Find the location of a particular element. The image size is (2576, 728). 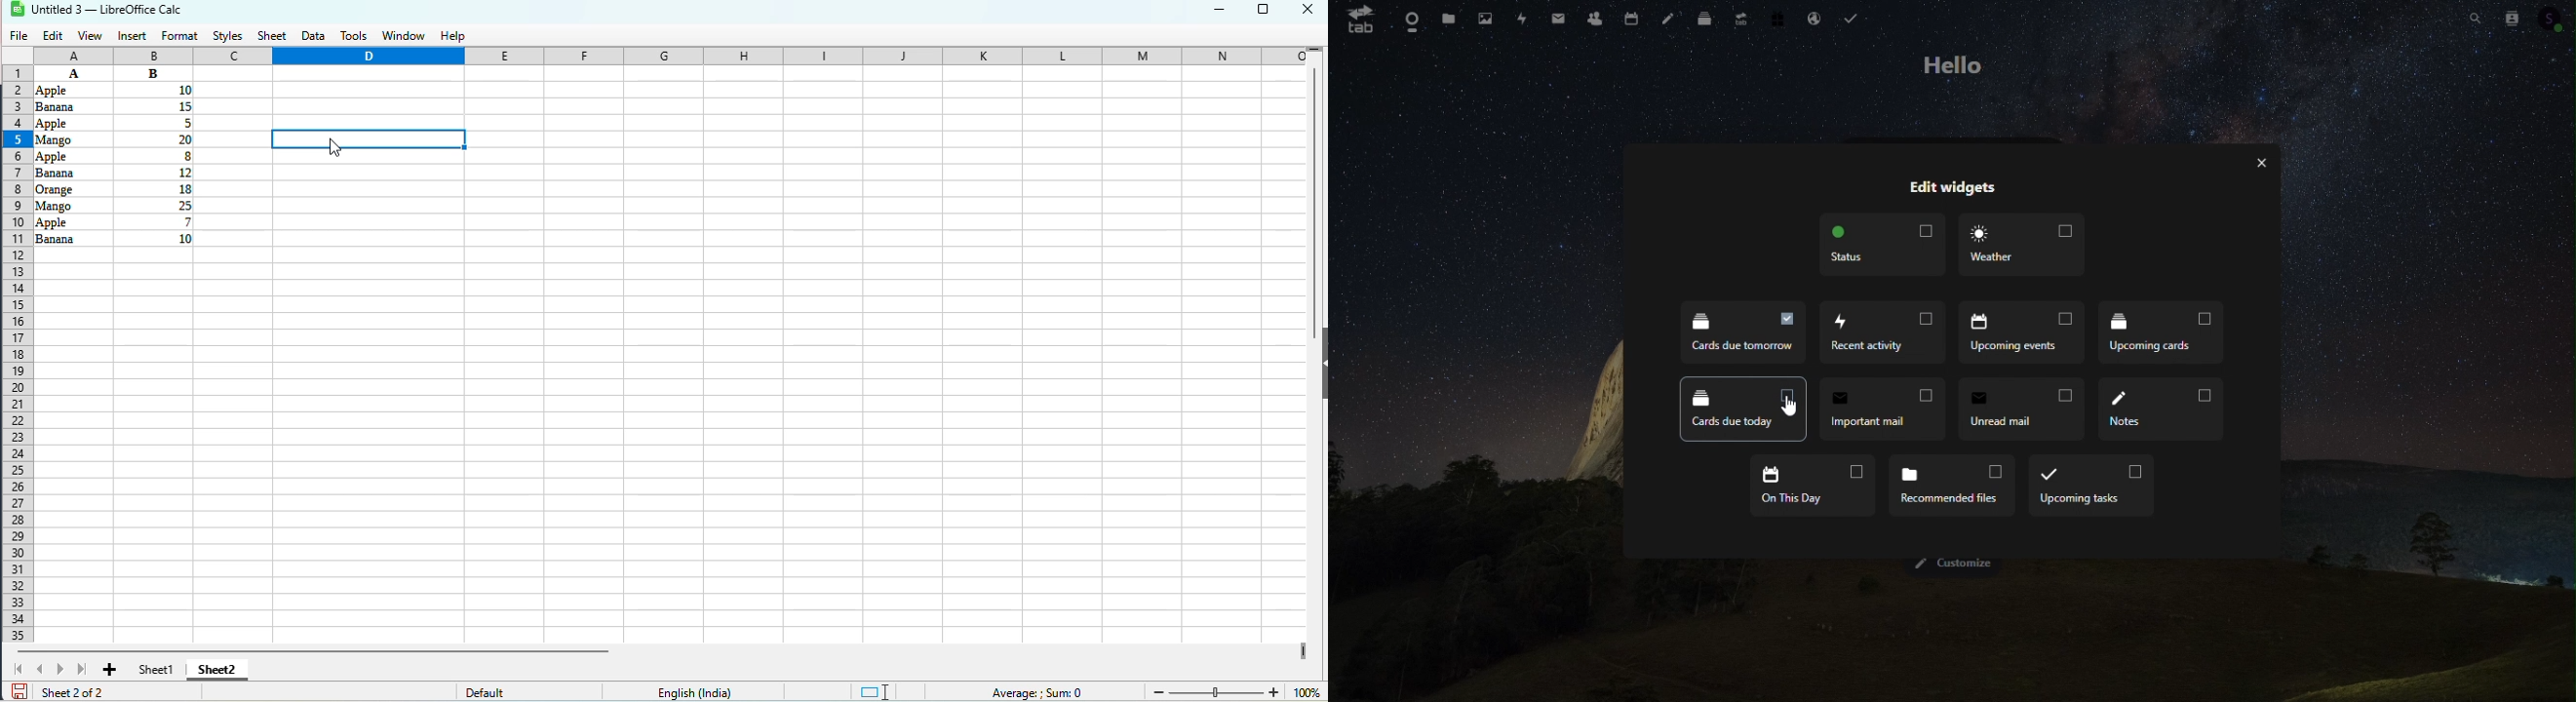

close is located at coordinates (1308, 8).